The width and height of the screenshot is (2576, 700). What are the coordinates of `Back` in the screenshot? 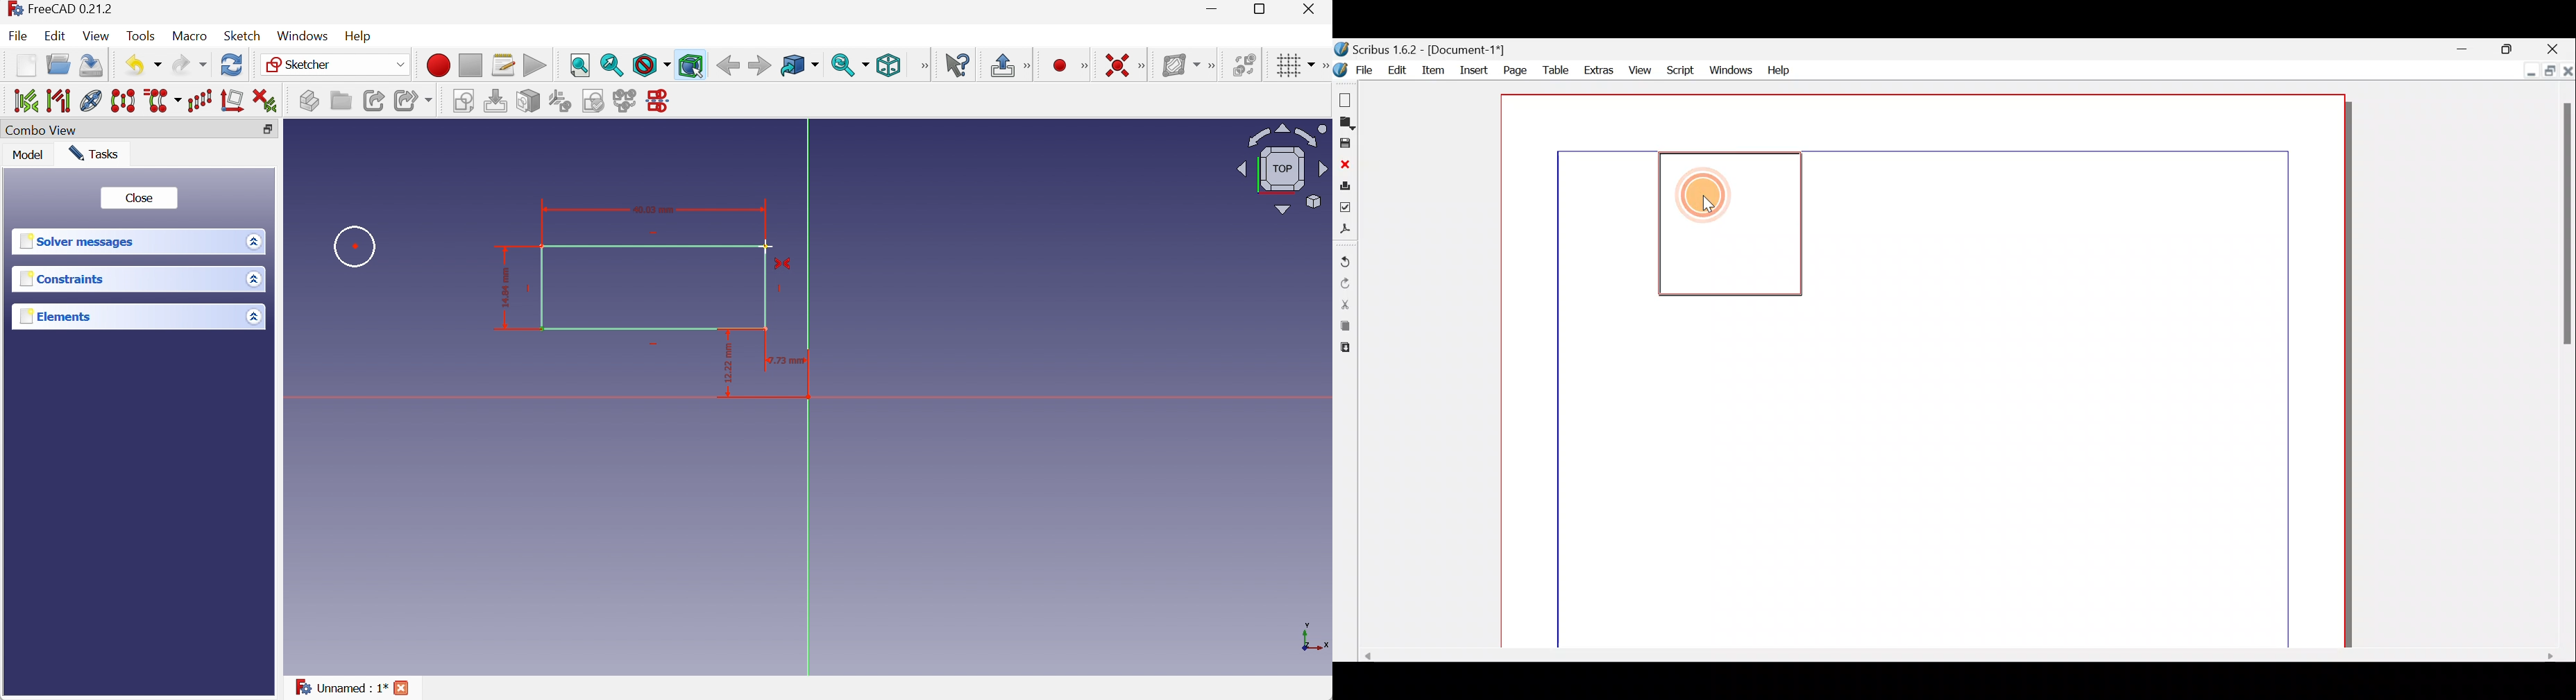 It's located at (727, 66).